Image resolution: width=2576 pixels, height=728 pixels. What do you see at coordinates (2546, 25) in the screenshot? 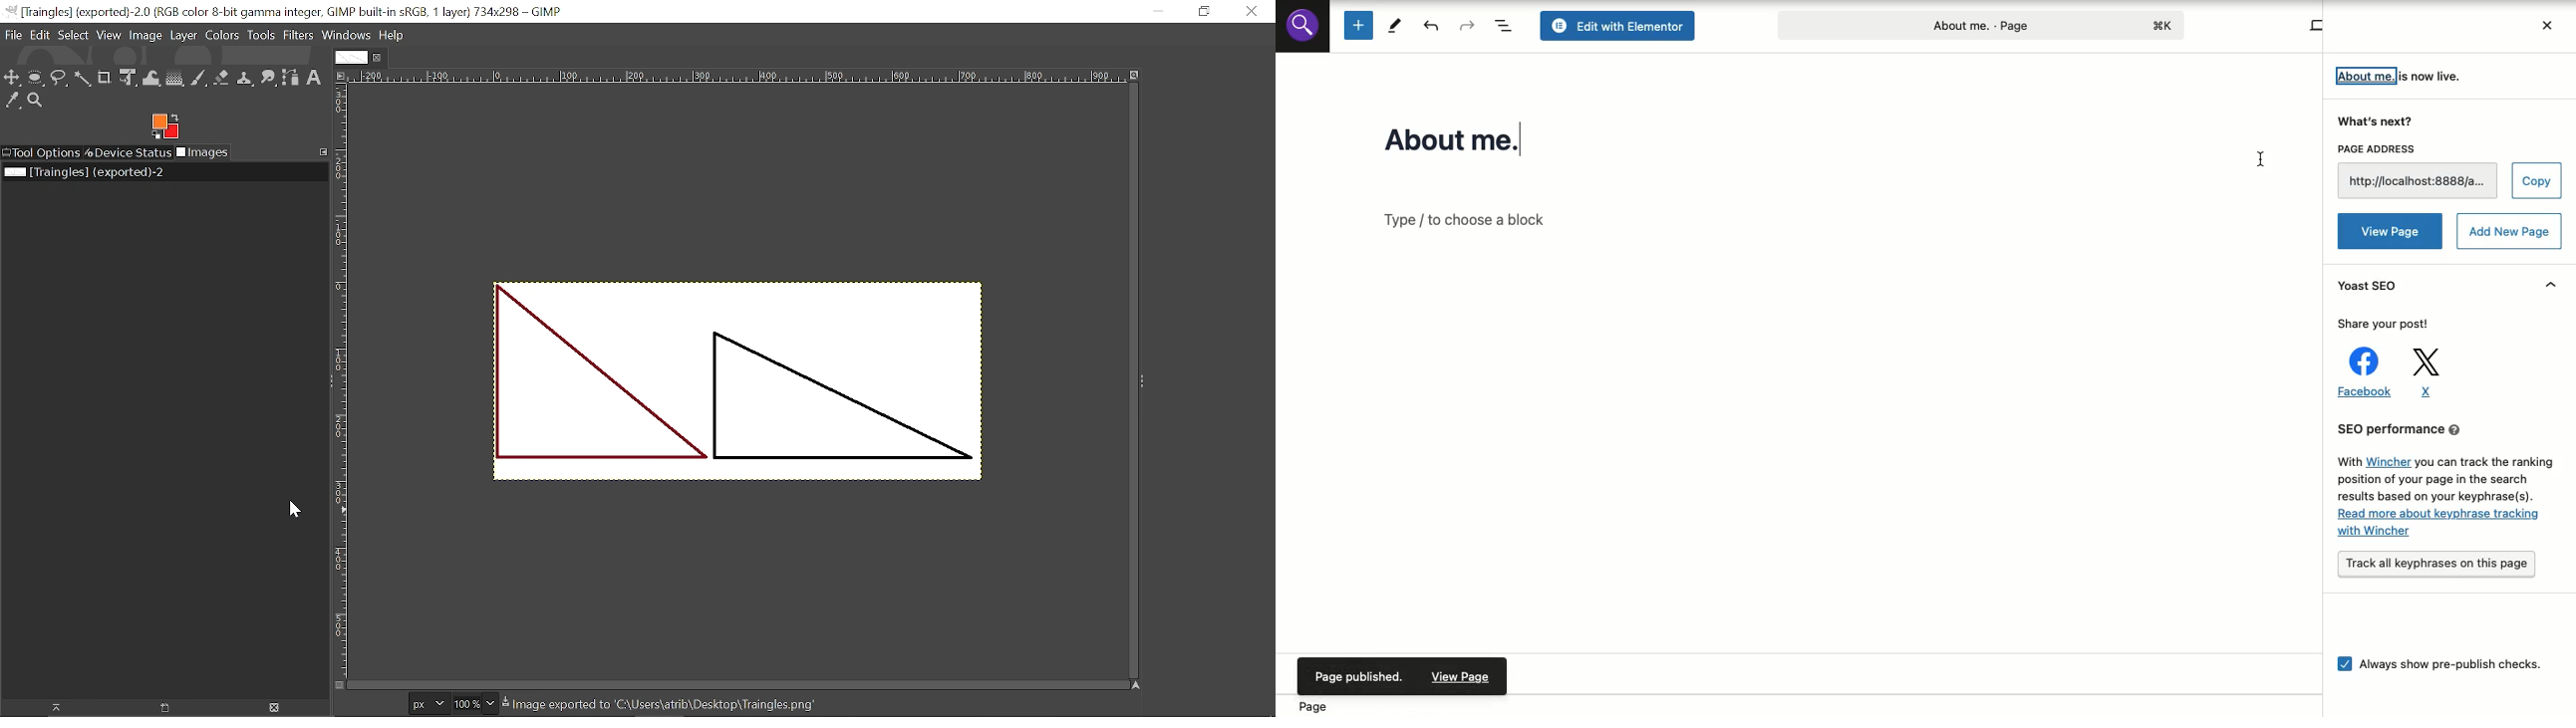
I see `Close` at bounding box center [2546, 25].